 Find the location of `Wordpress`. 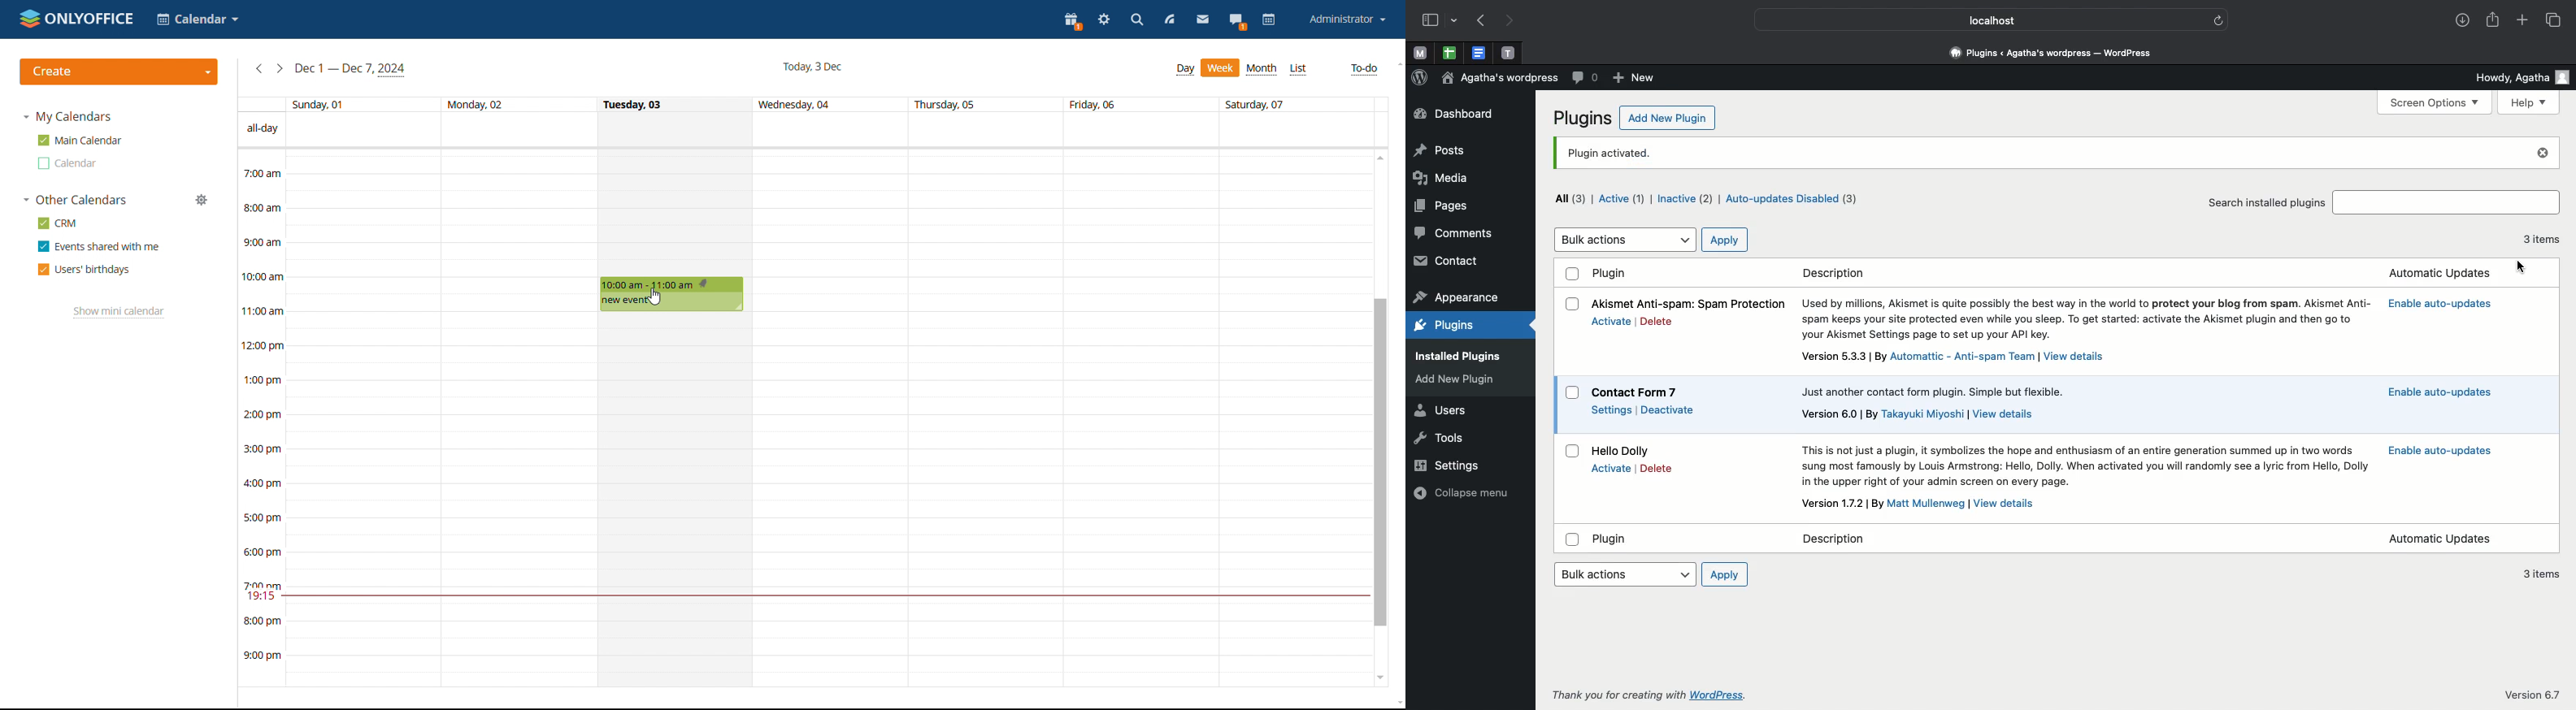

Wordpress is located at coordinates (1420, 79).